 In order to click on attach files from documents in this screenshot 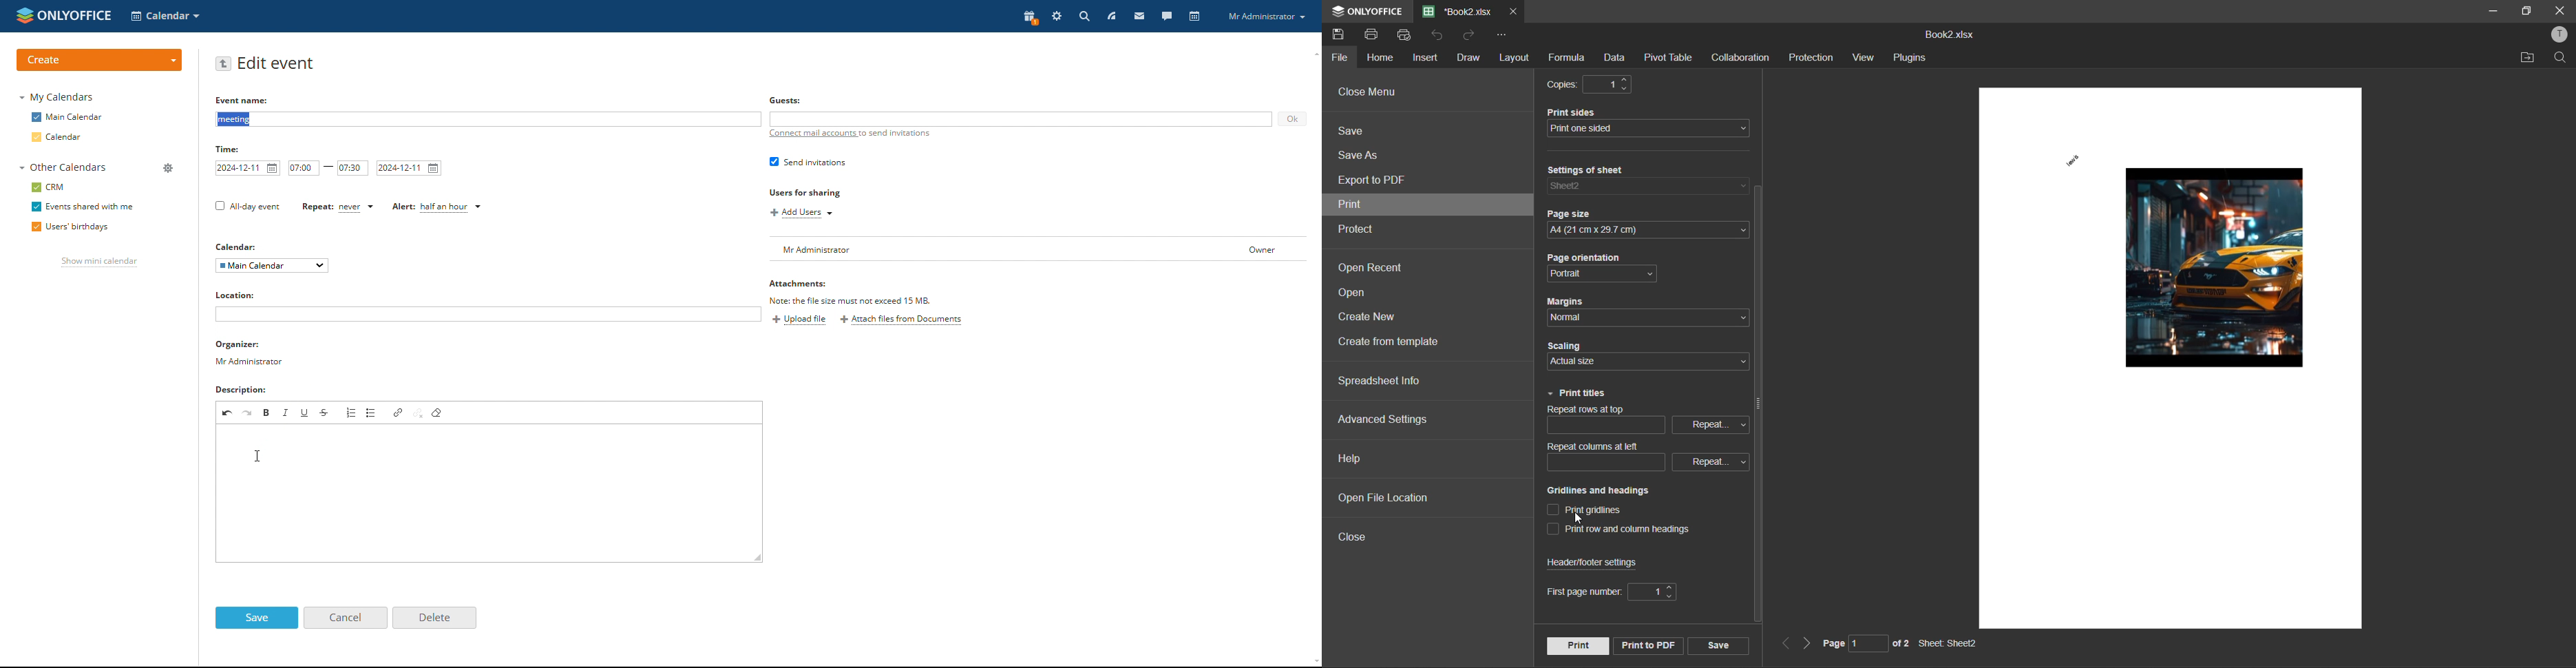, I will do `click(901, 319)`.